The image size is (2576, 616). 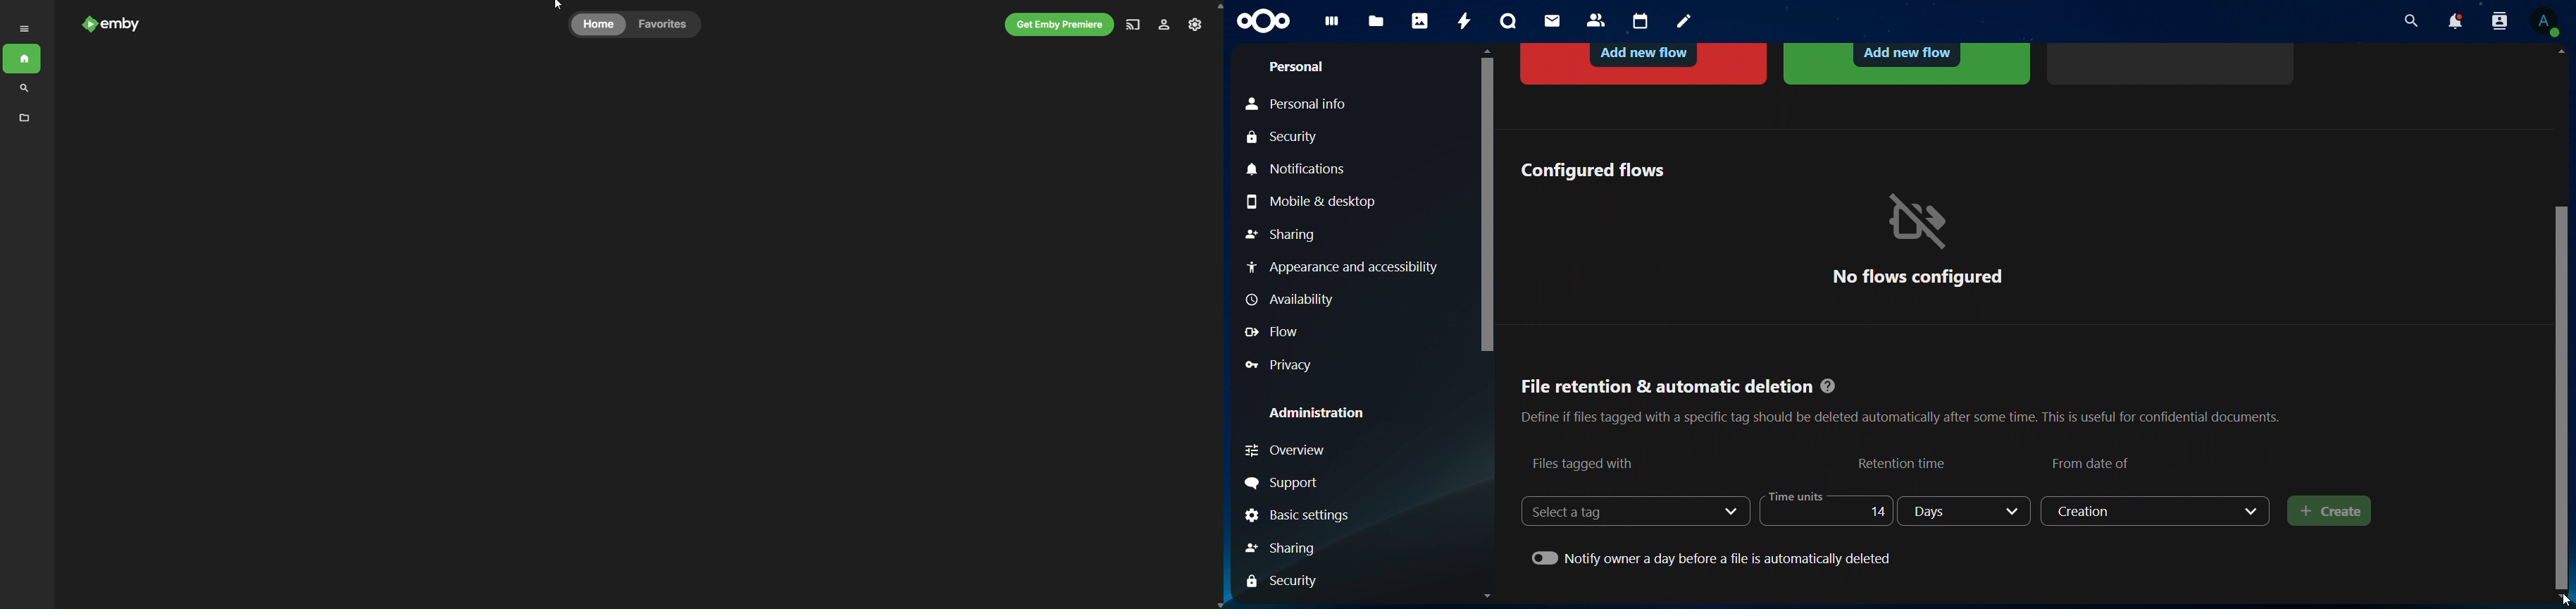 What do you see at coordinates (1305, 104) in the screenshot?
I see `personal info` at bounding box center [1305, 104].